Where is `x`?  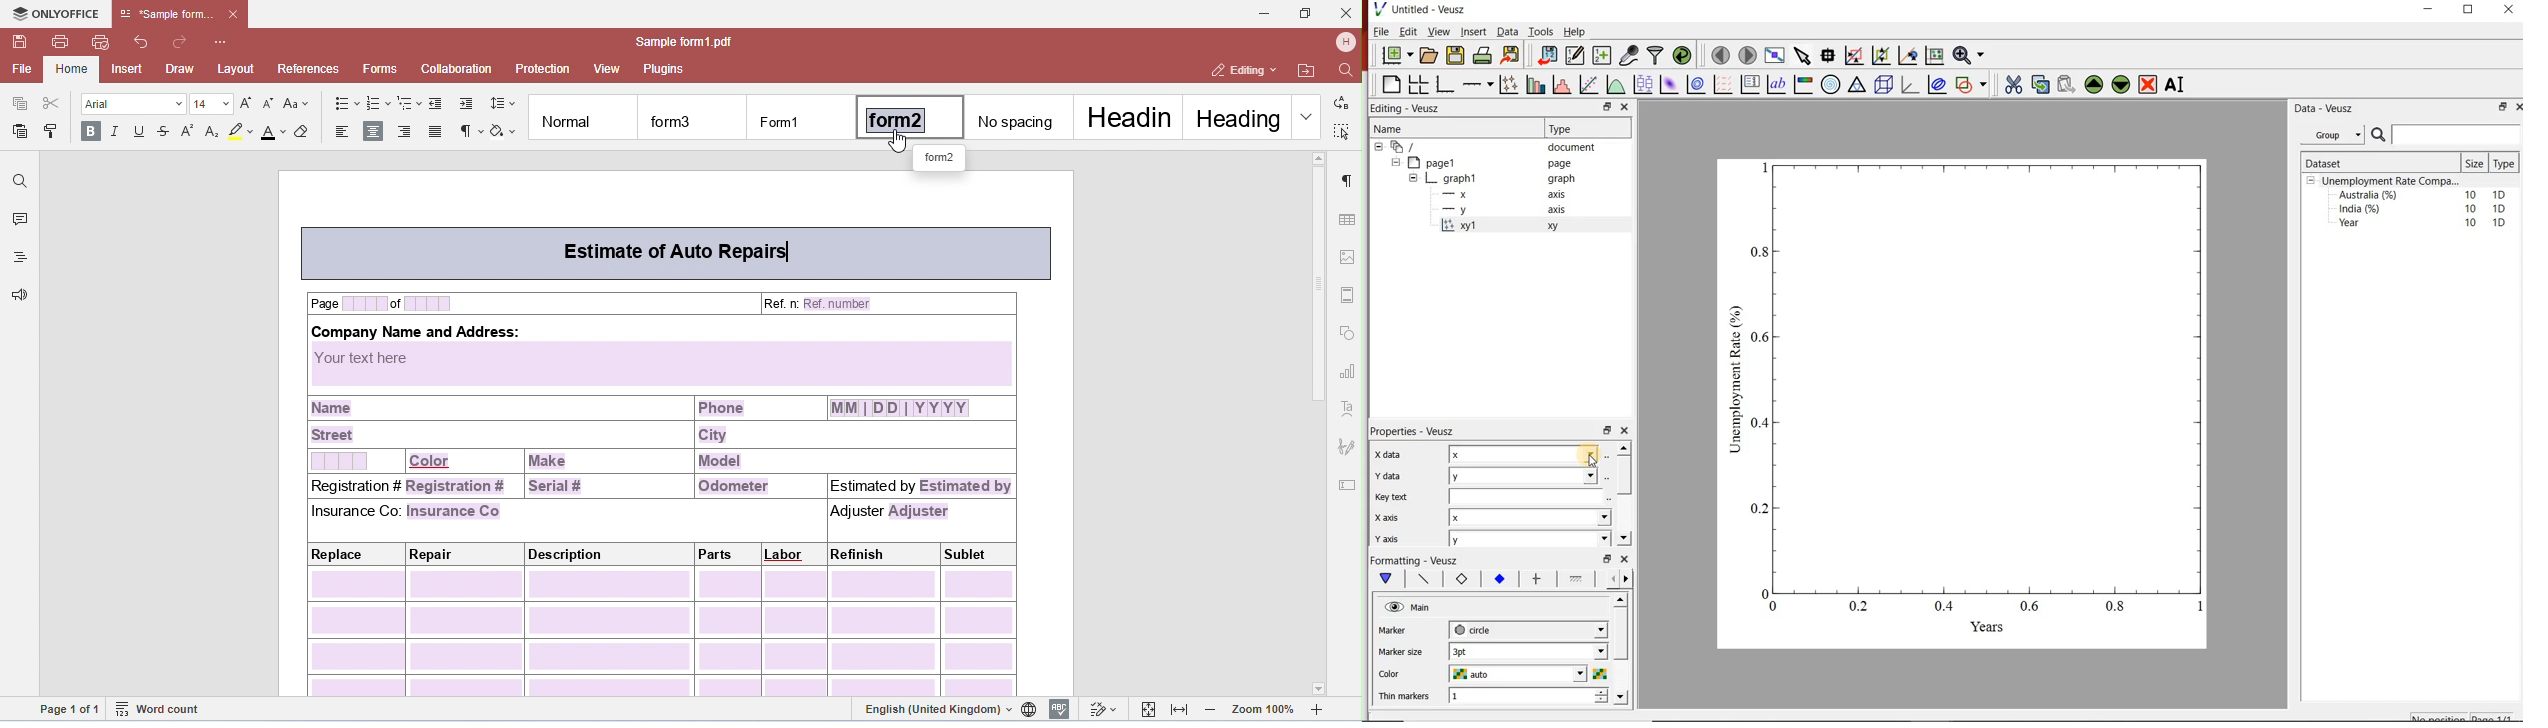 x is located at coordinates (1529, 517).